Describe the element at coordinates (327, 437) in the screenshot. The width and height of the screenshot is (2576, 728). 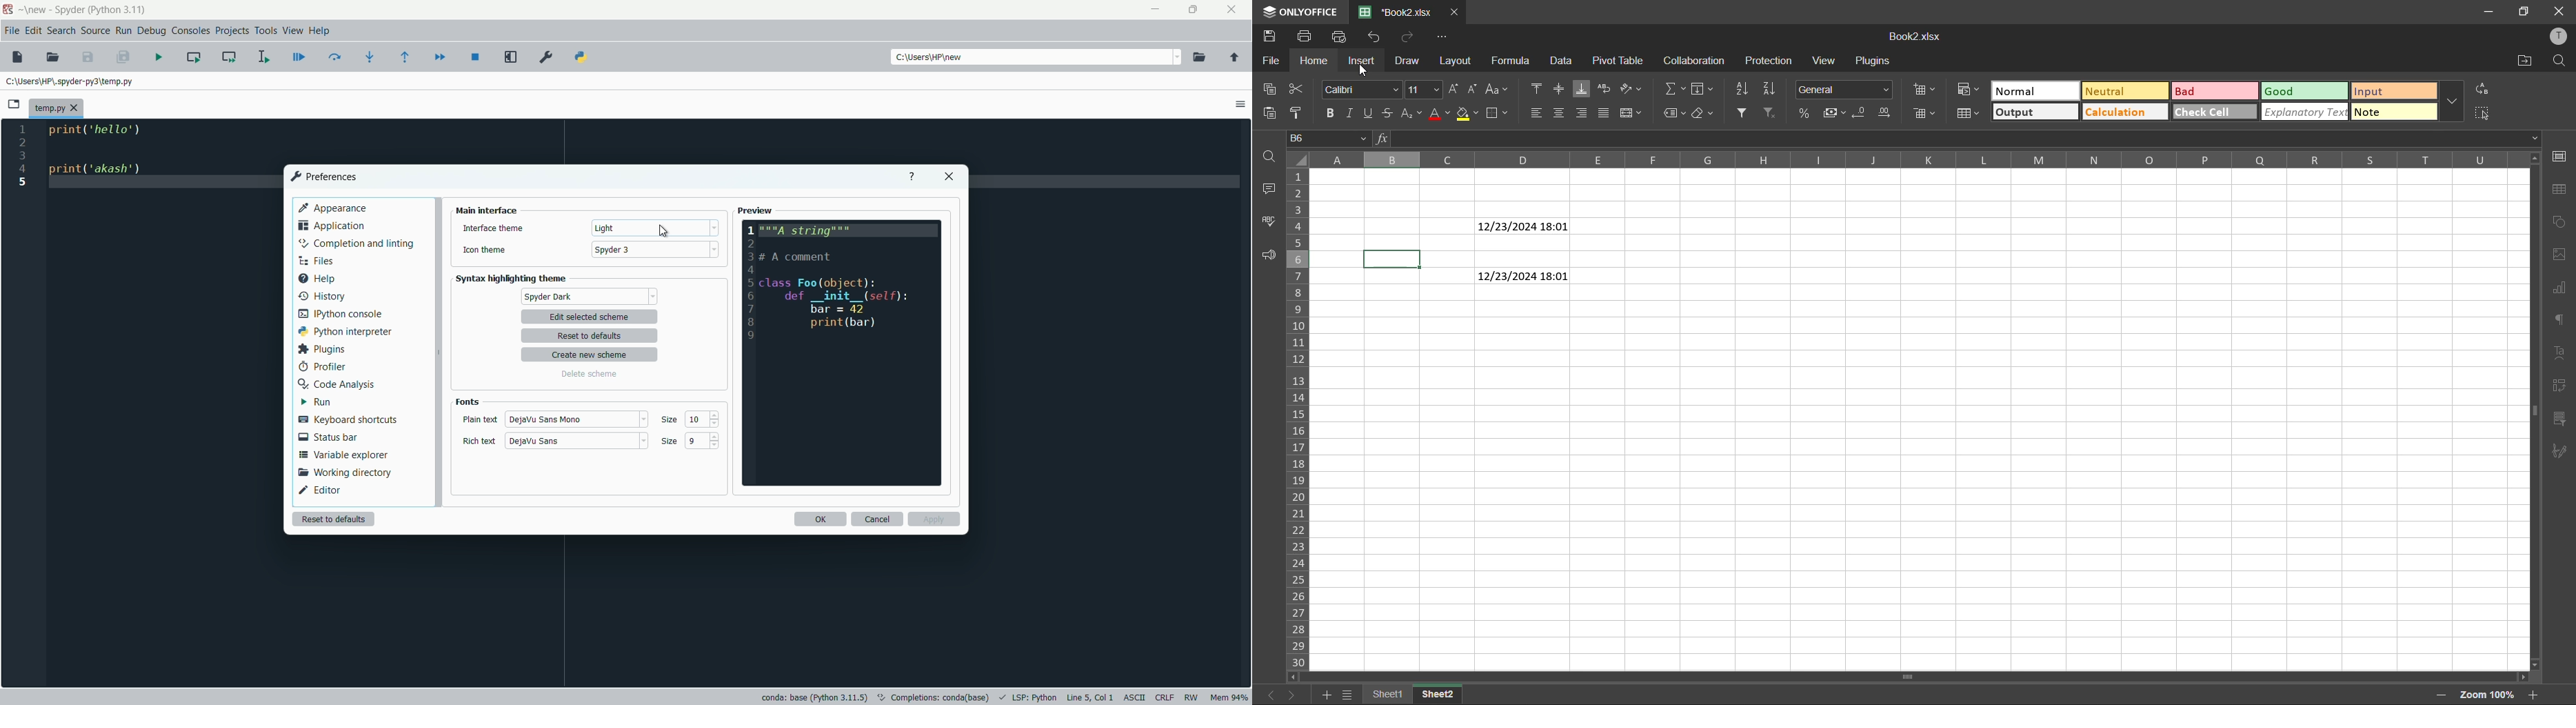
I see `status bar` at that location.